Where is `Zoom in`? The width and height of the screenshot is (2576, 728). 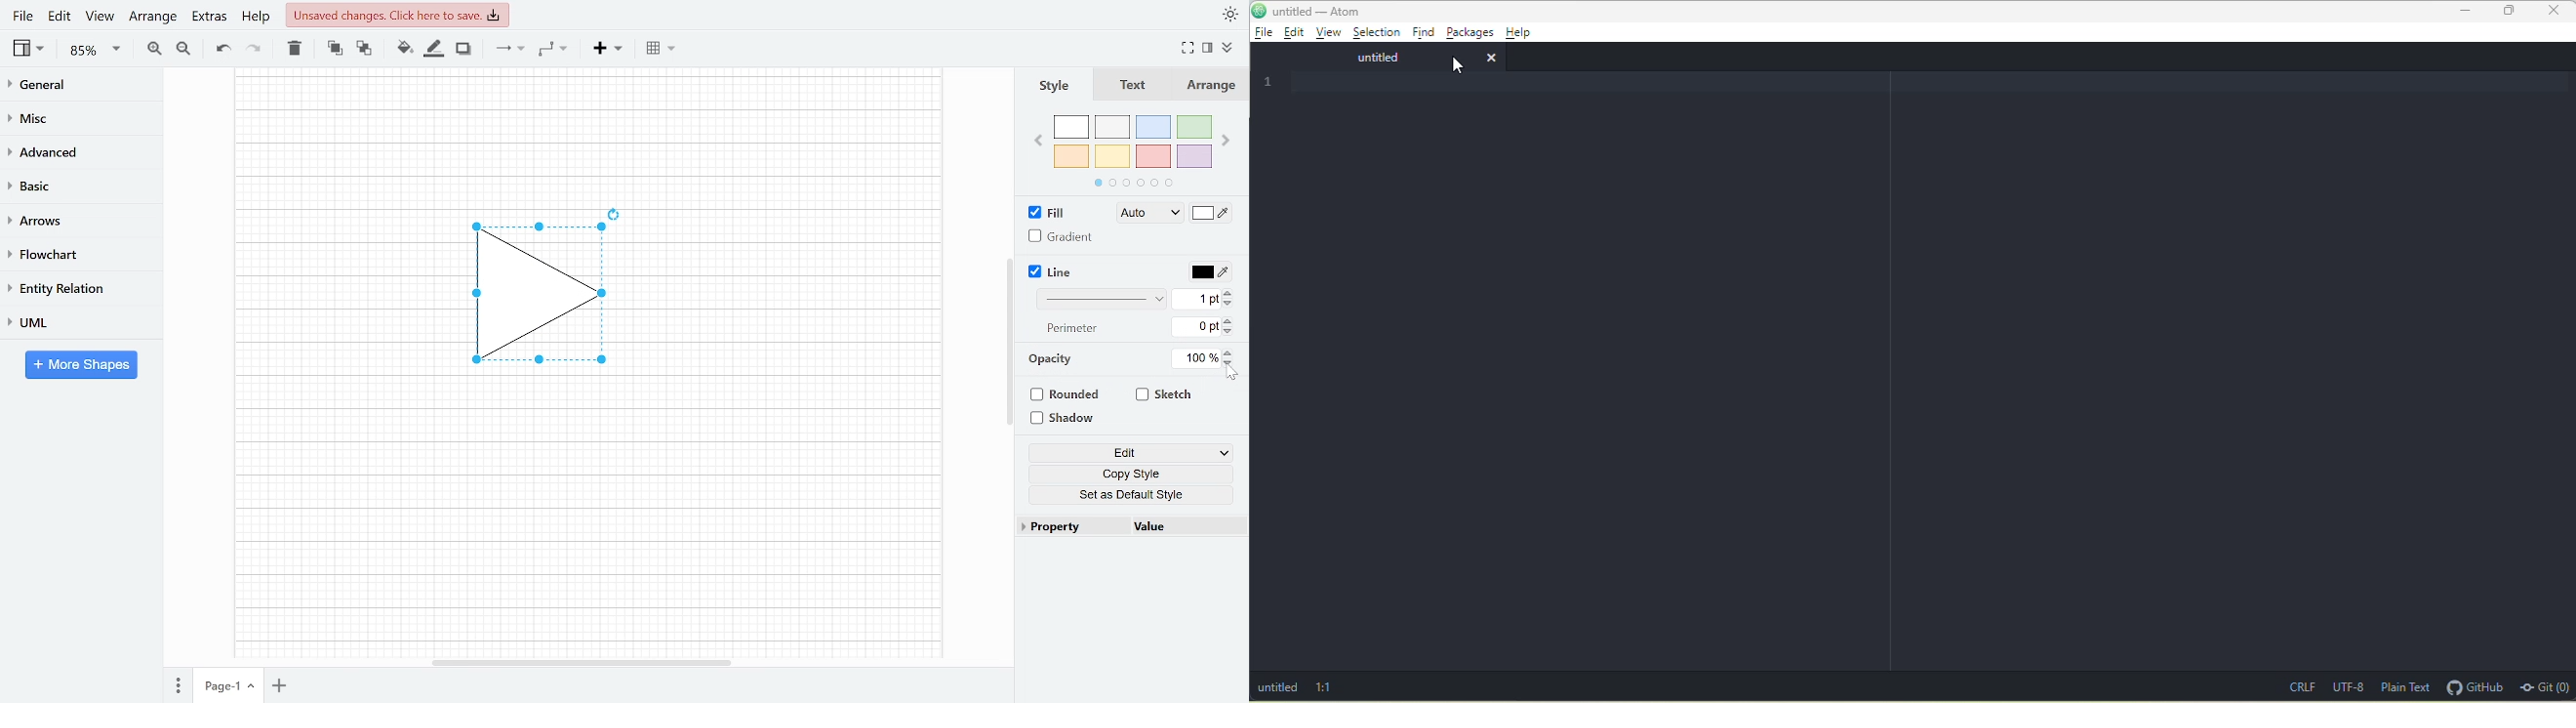
Zoom in is located at coordinates (154, 48).